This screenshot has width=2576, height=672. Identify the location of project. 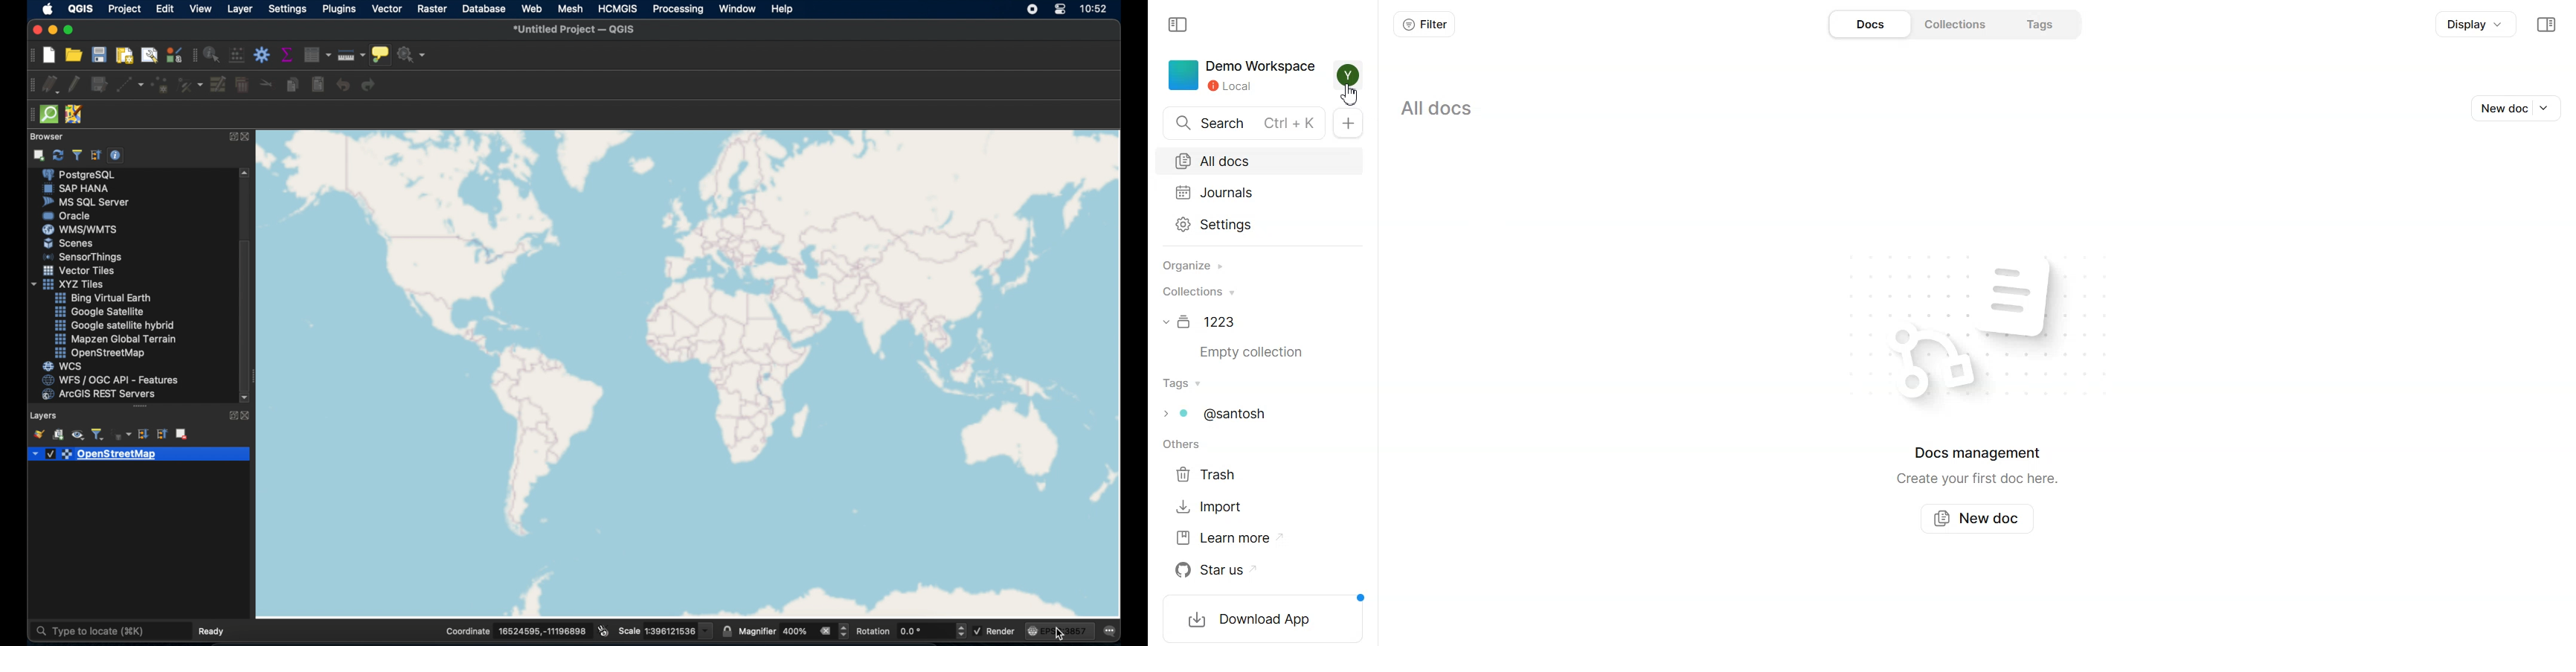
(123, 9).